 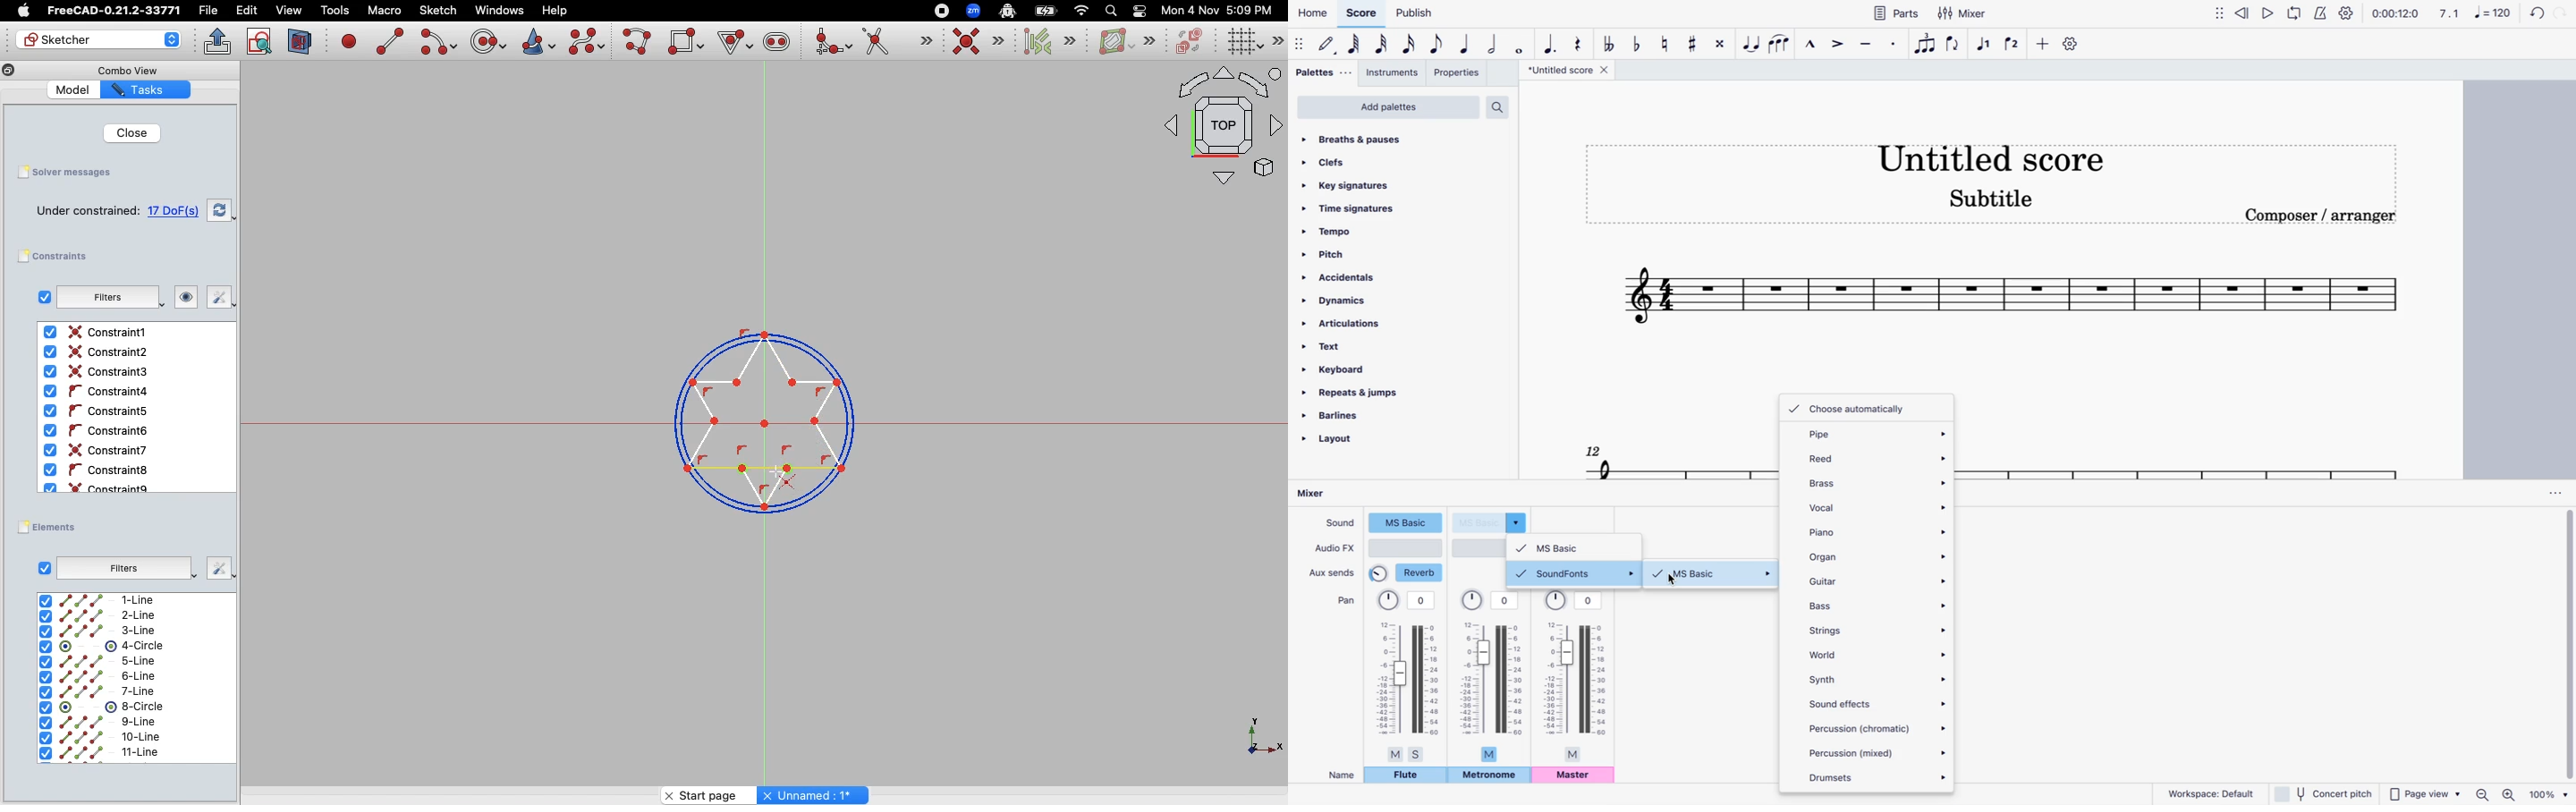 I want to click on Constraint coincident, so click(x=979, y=42).